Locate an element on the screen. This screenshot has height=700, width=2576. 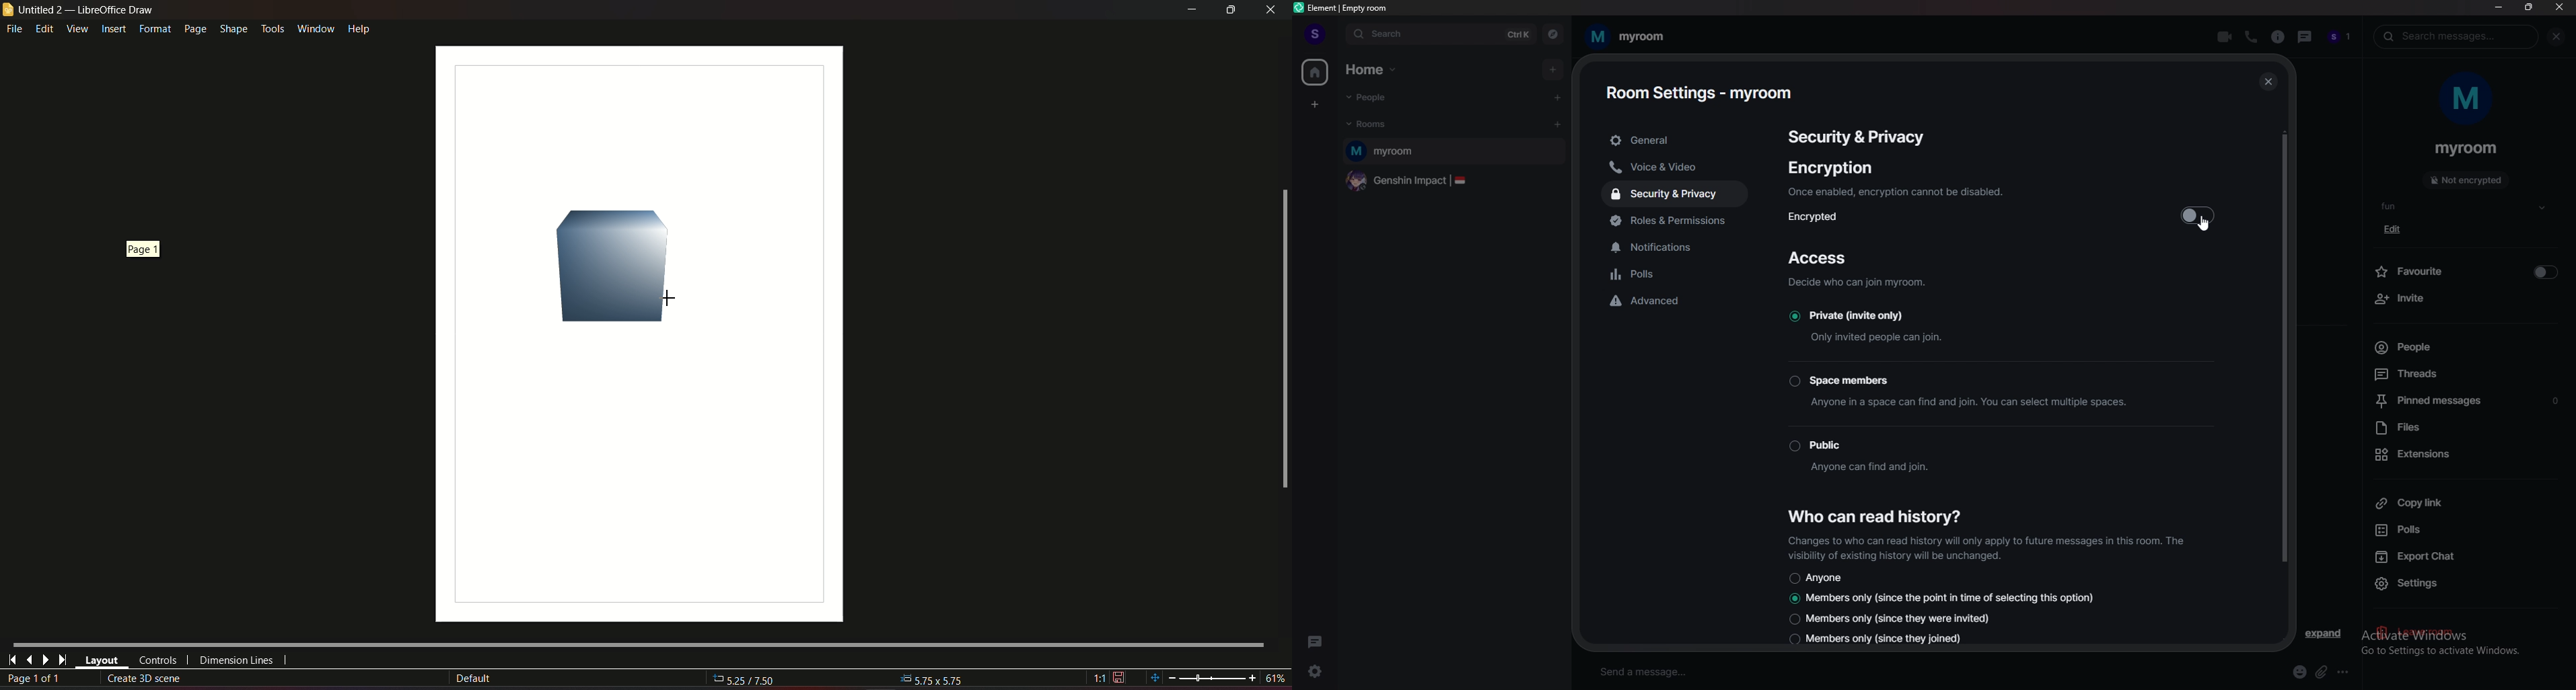
go to settings to activate windows is located at coordinates (2468, 653).